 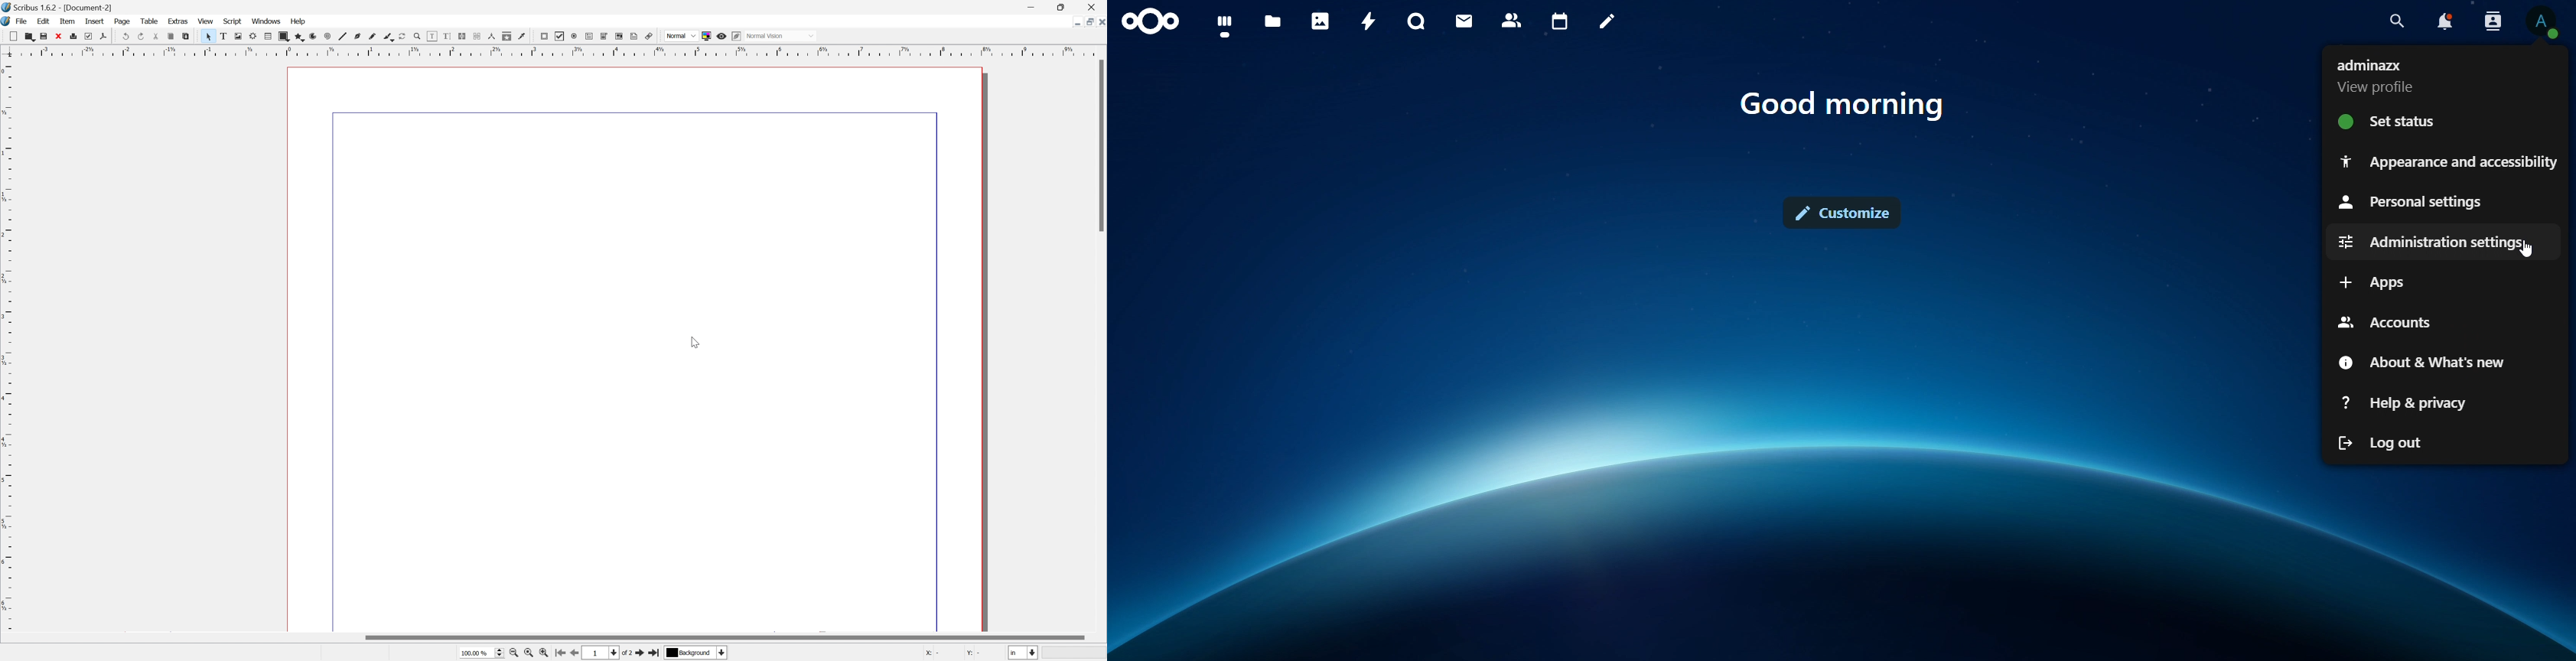 I want to click on zoom out, so click(x=514, y=654).